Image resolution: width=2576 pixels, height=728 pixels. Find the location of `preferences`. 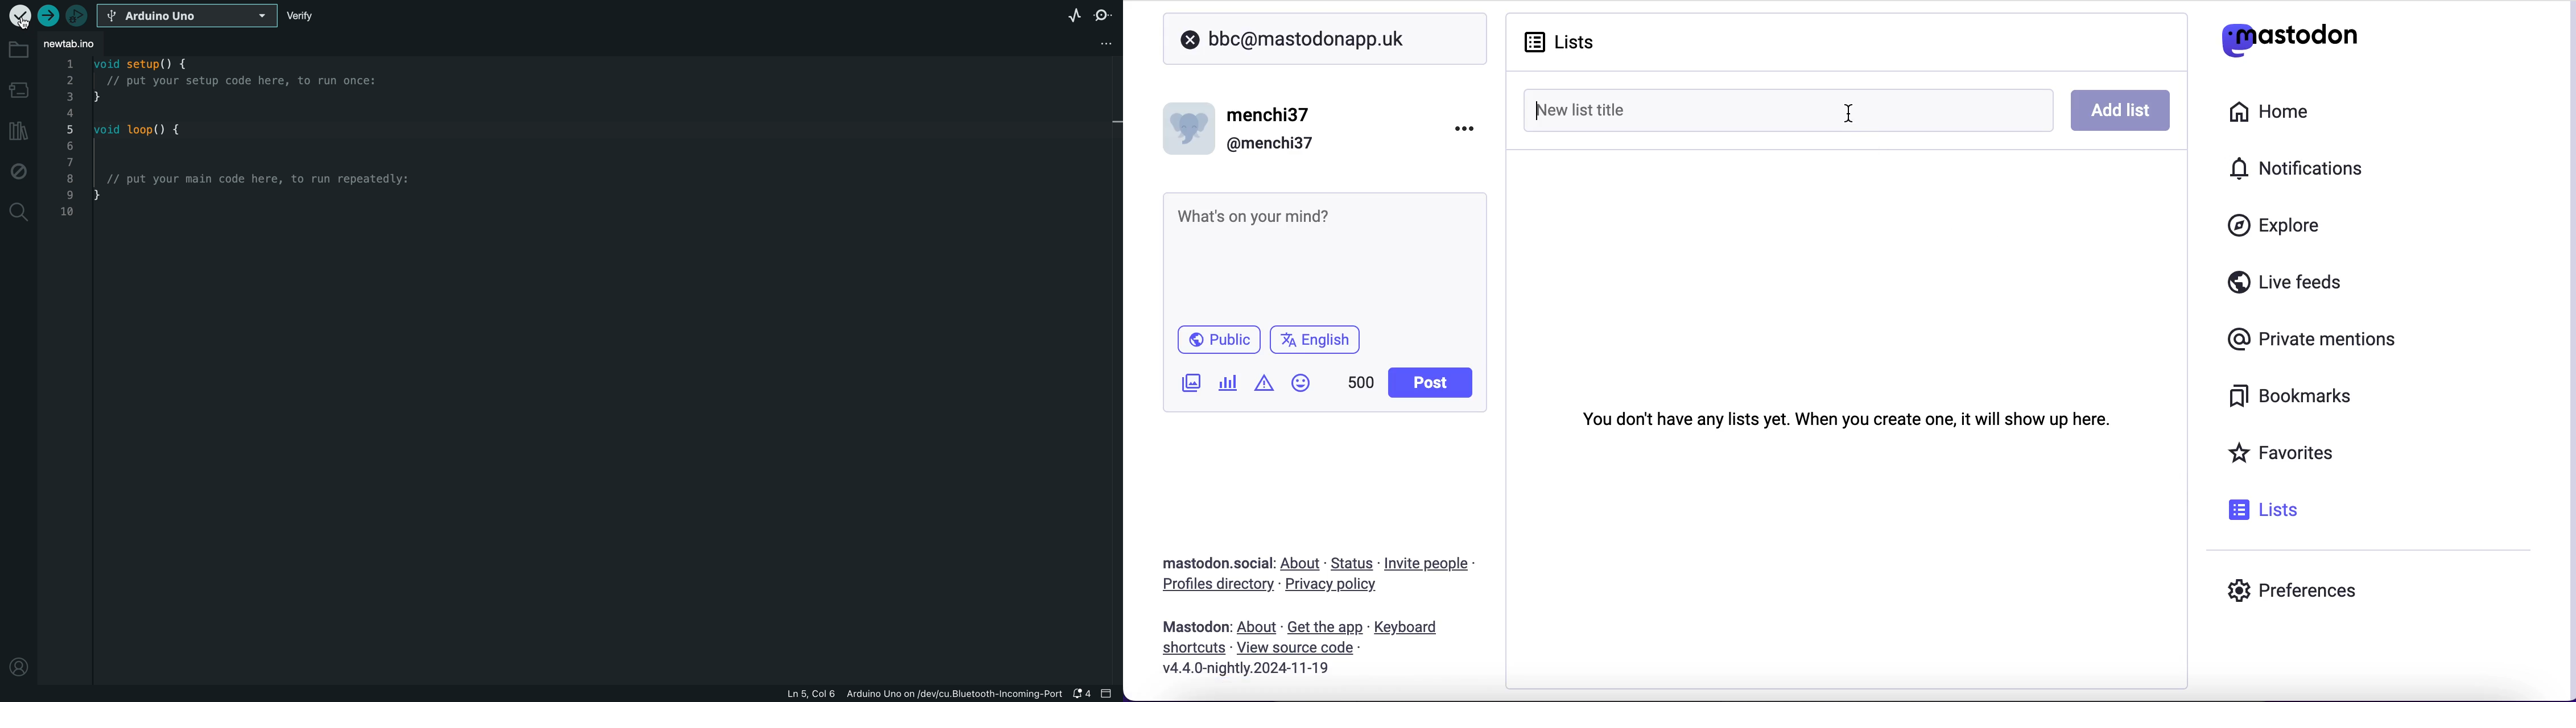

preferences is located at coordinates (2293, 593).